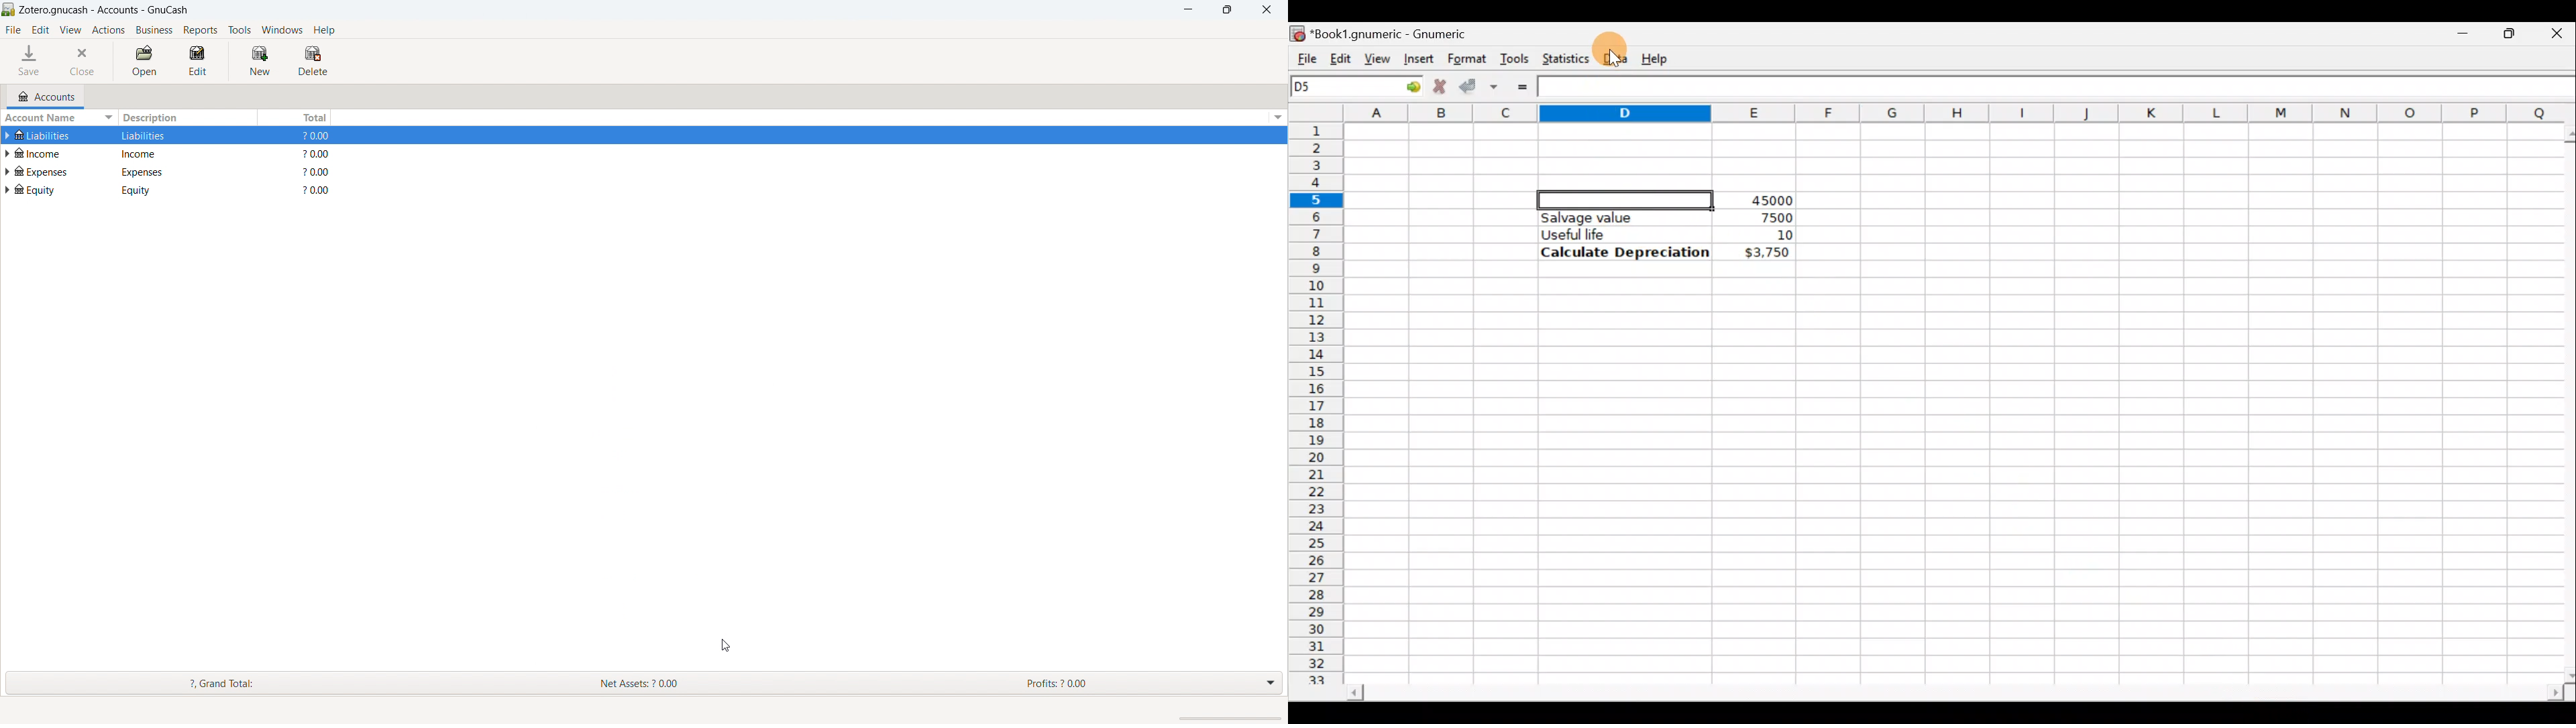 Image resolution: width=2576 pixels, height=728 pixels. What do you see at coordinates (104, 10) in the screenshot?
I see `title` at bounding box center [104, 10].